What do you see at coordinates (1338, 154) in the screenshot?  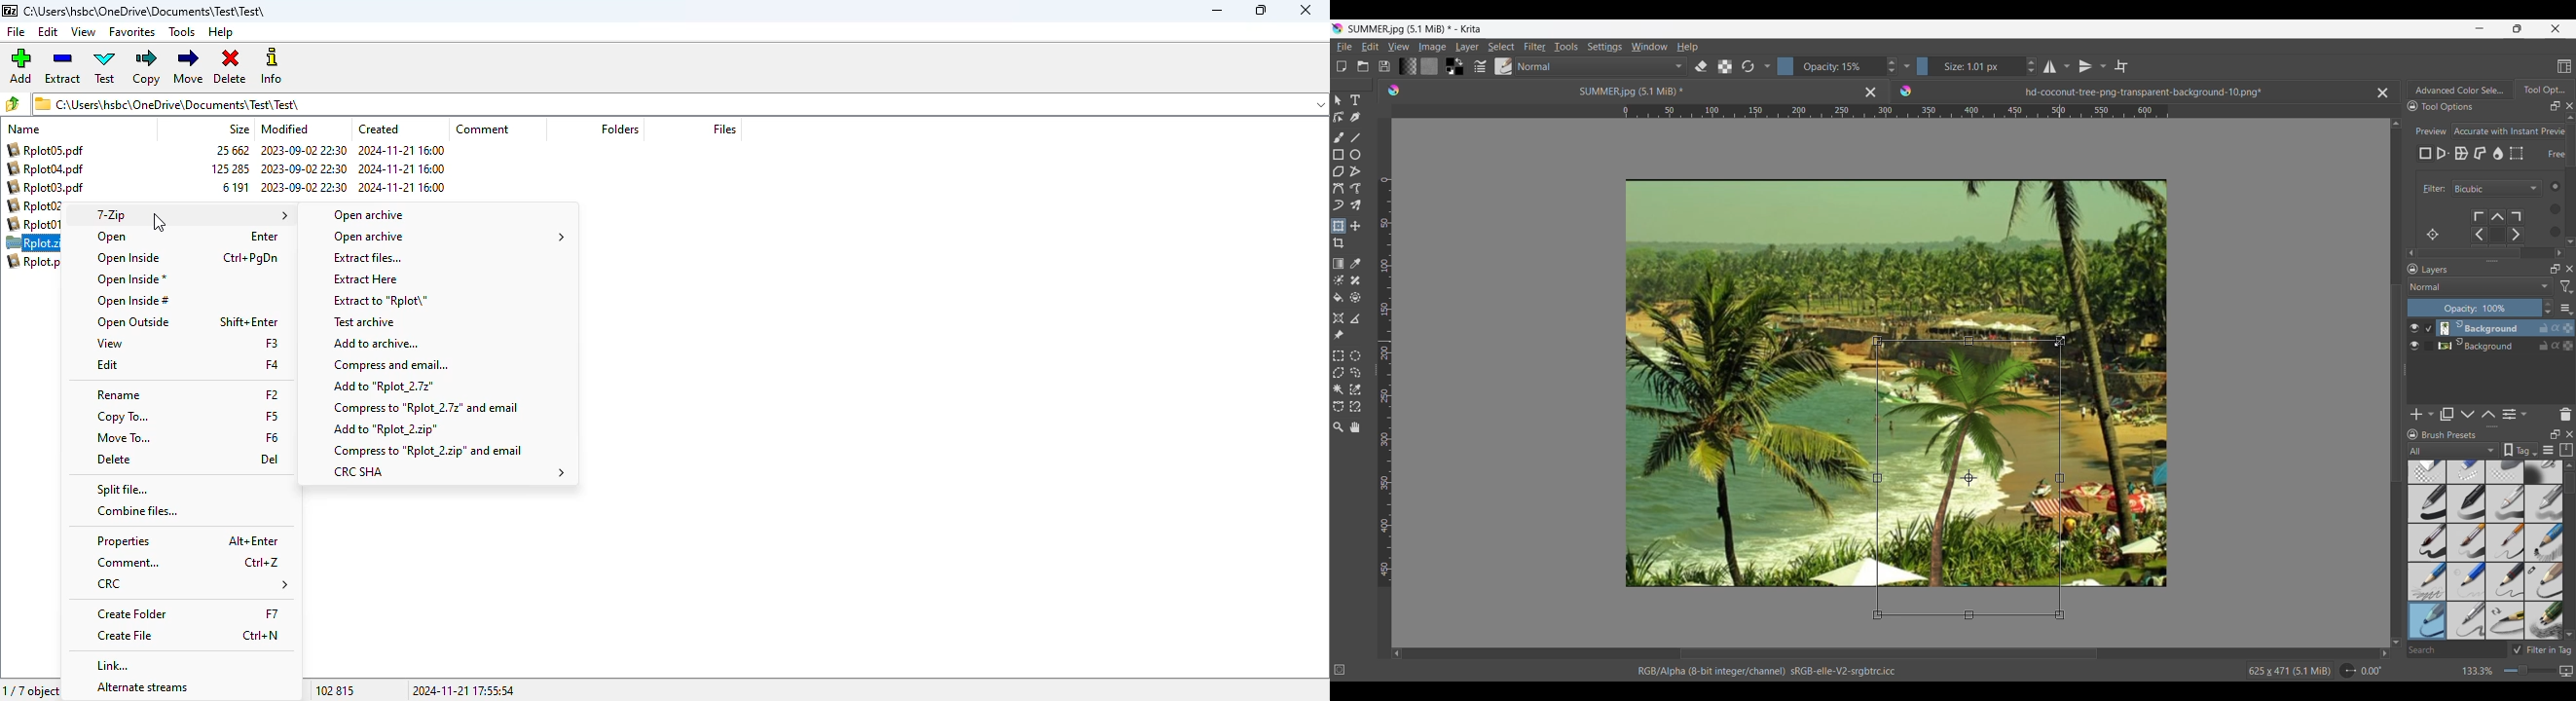 I see `Rectangle tool` at bounding box center [1338, 154].